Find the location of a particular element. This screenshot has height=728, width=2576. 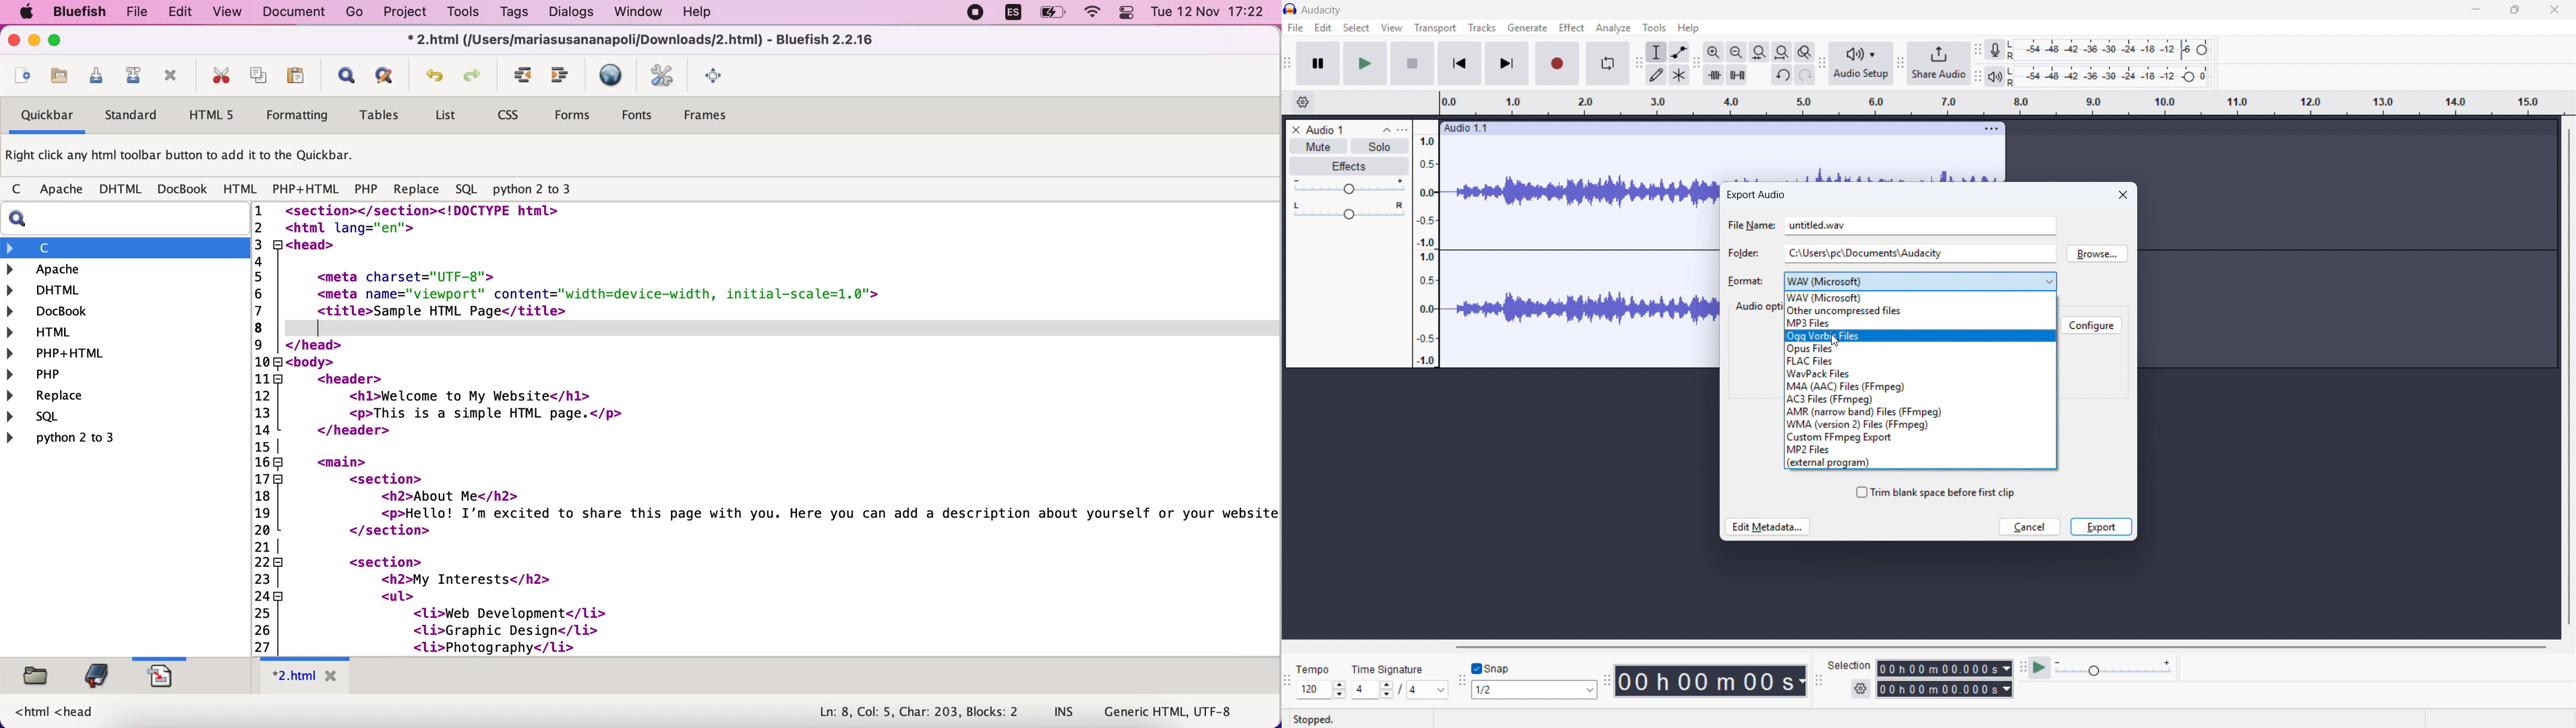

Fullscreen is located at coordinates (720, 77).